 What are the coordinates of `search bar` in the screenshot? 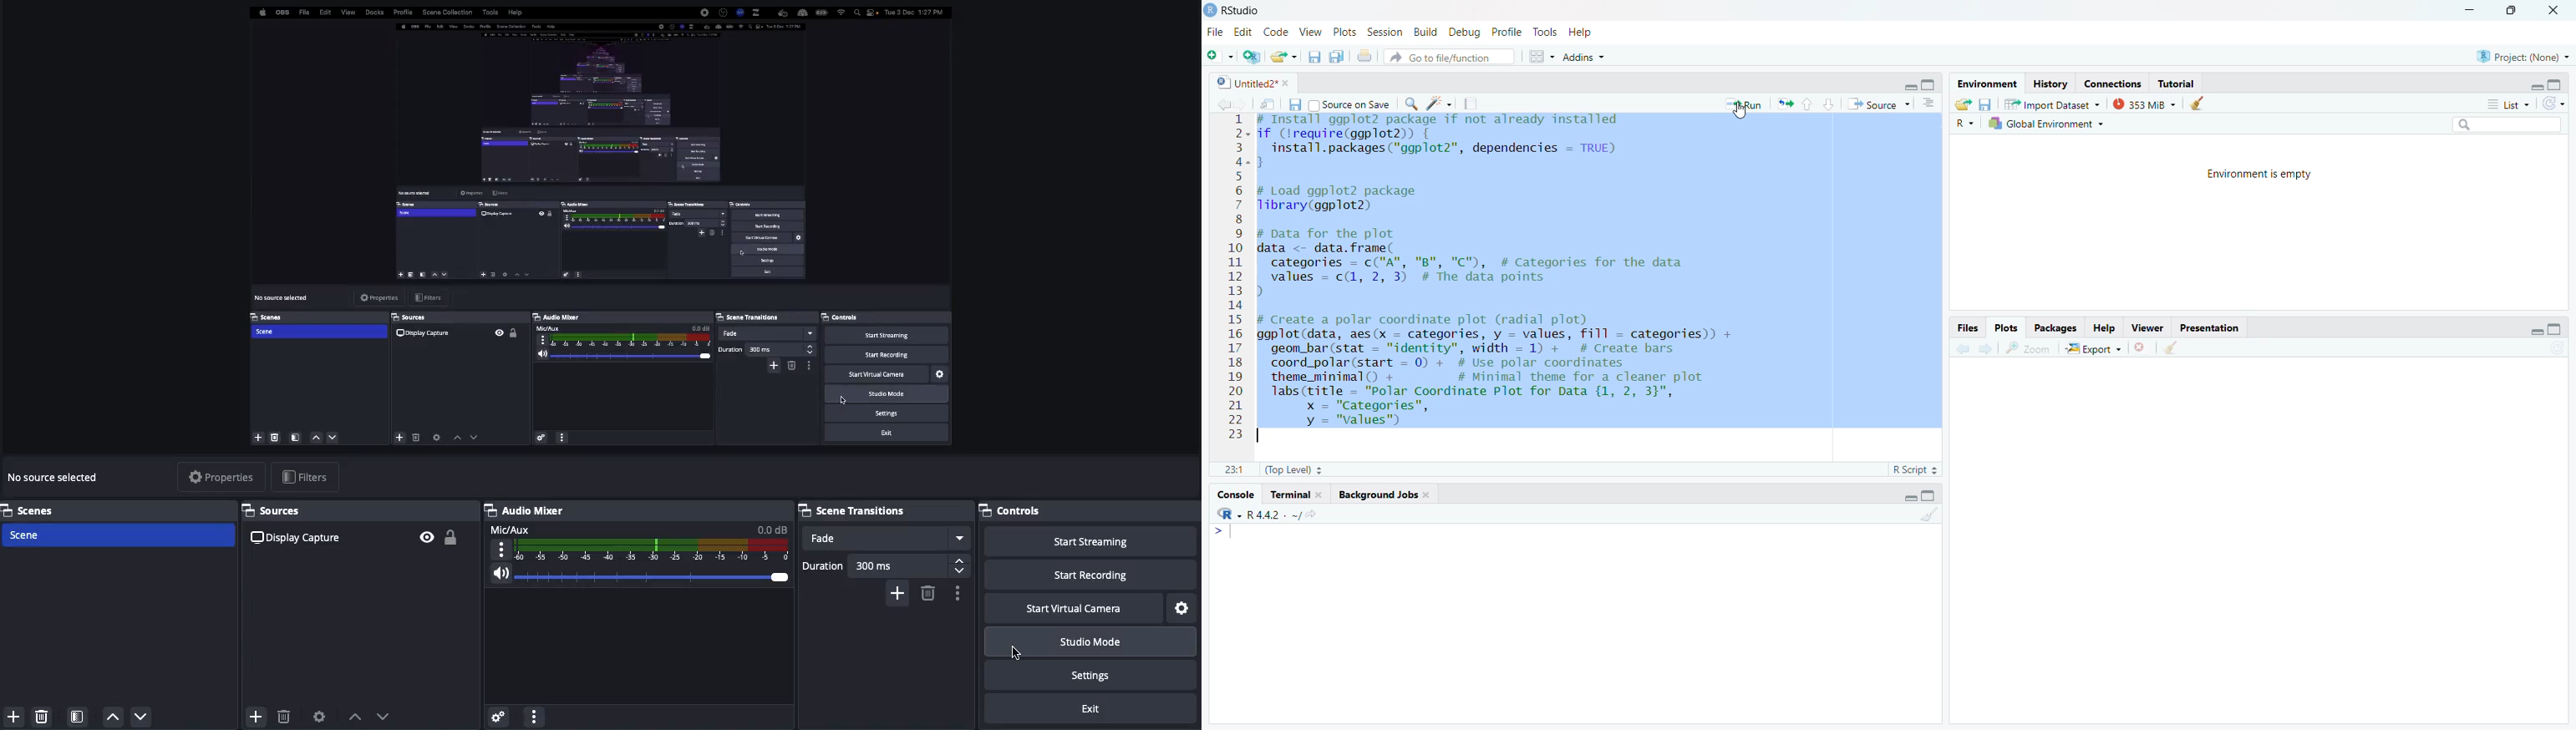 It's located at (2510, 126).